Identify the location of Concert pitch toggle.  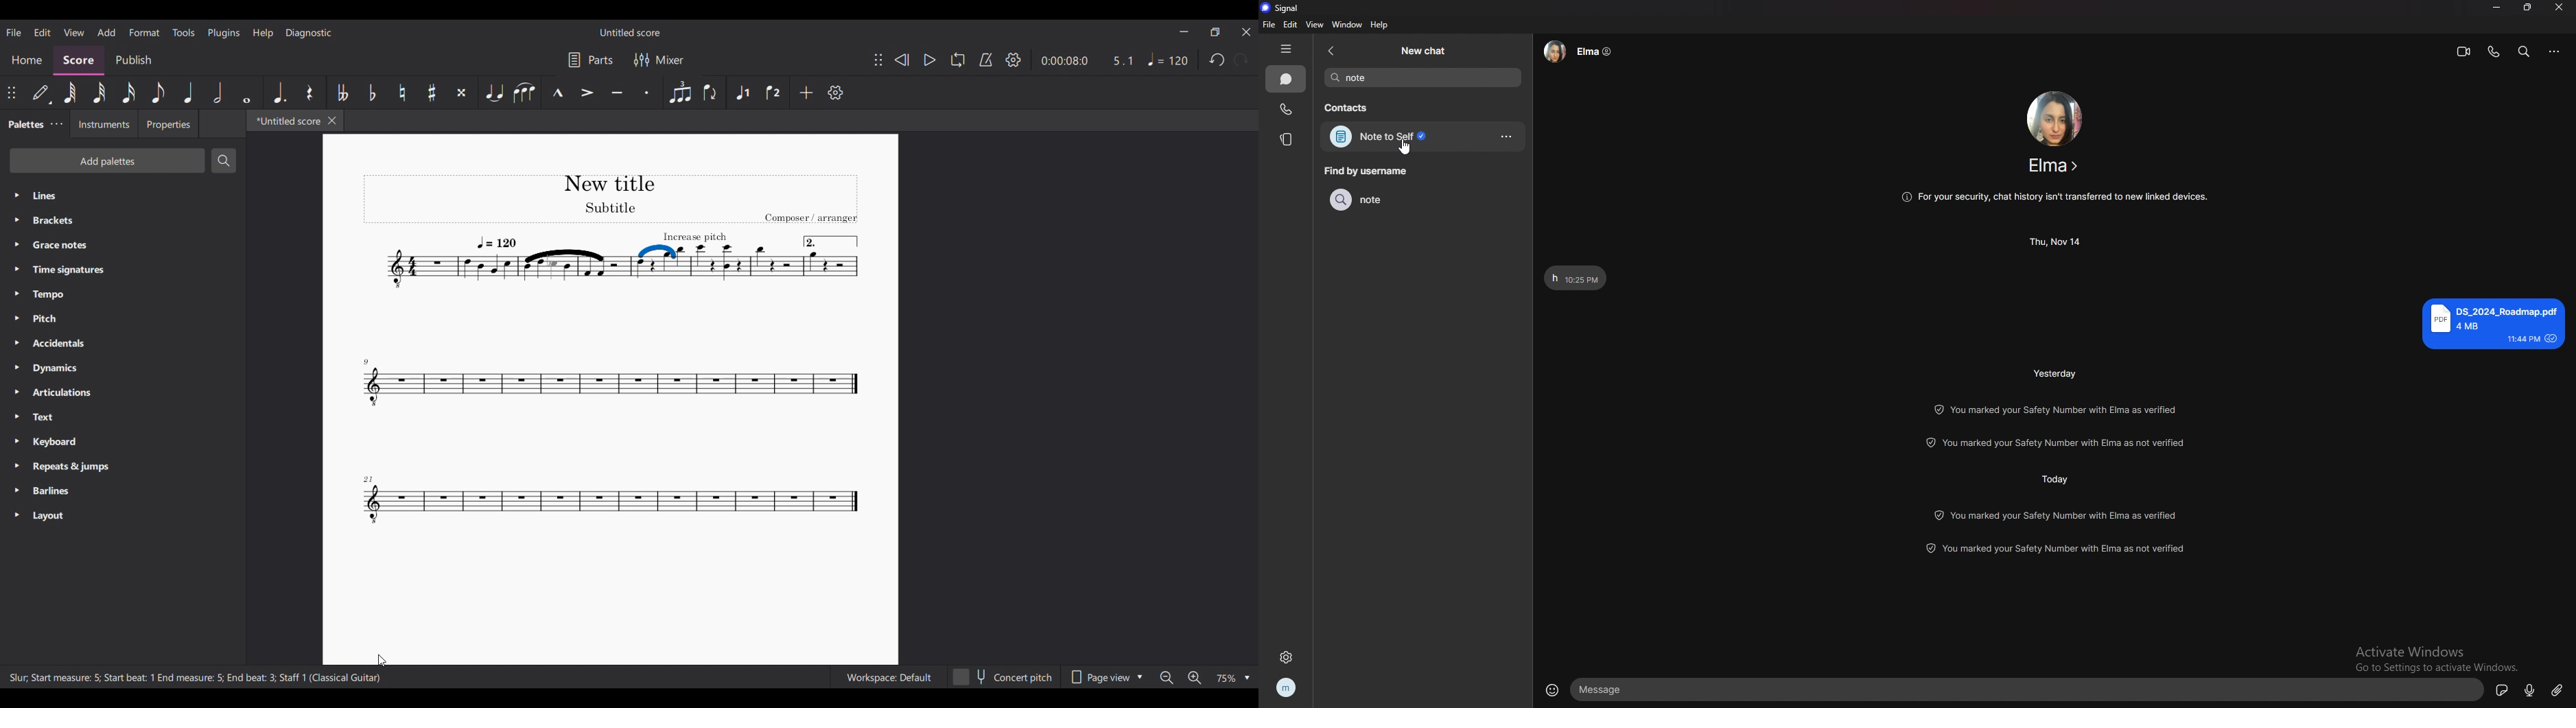
(1004, 677).